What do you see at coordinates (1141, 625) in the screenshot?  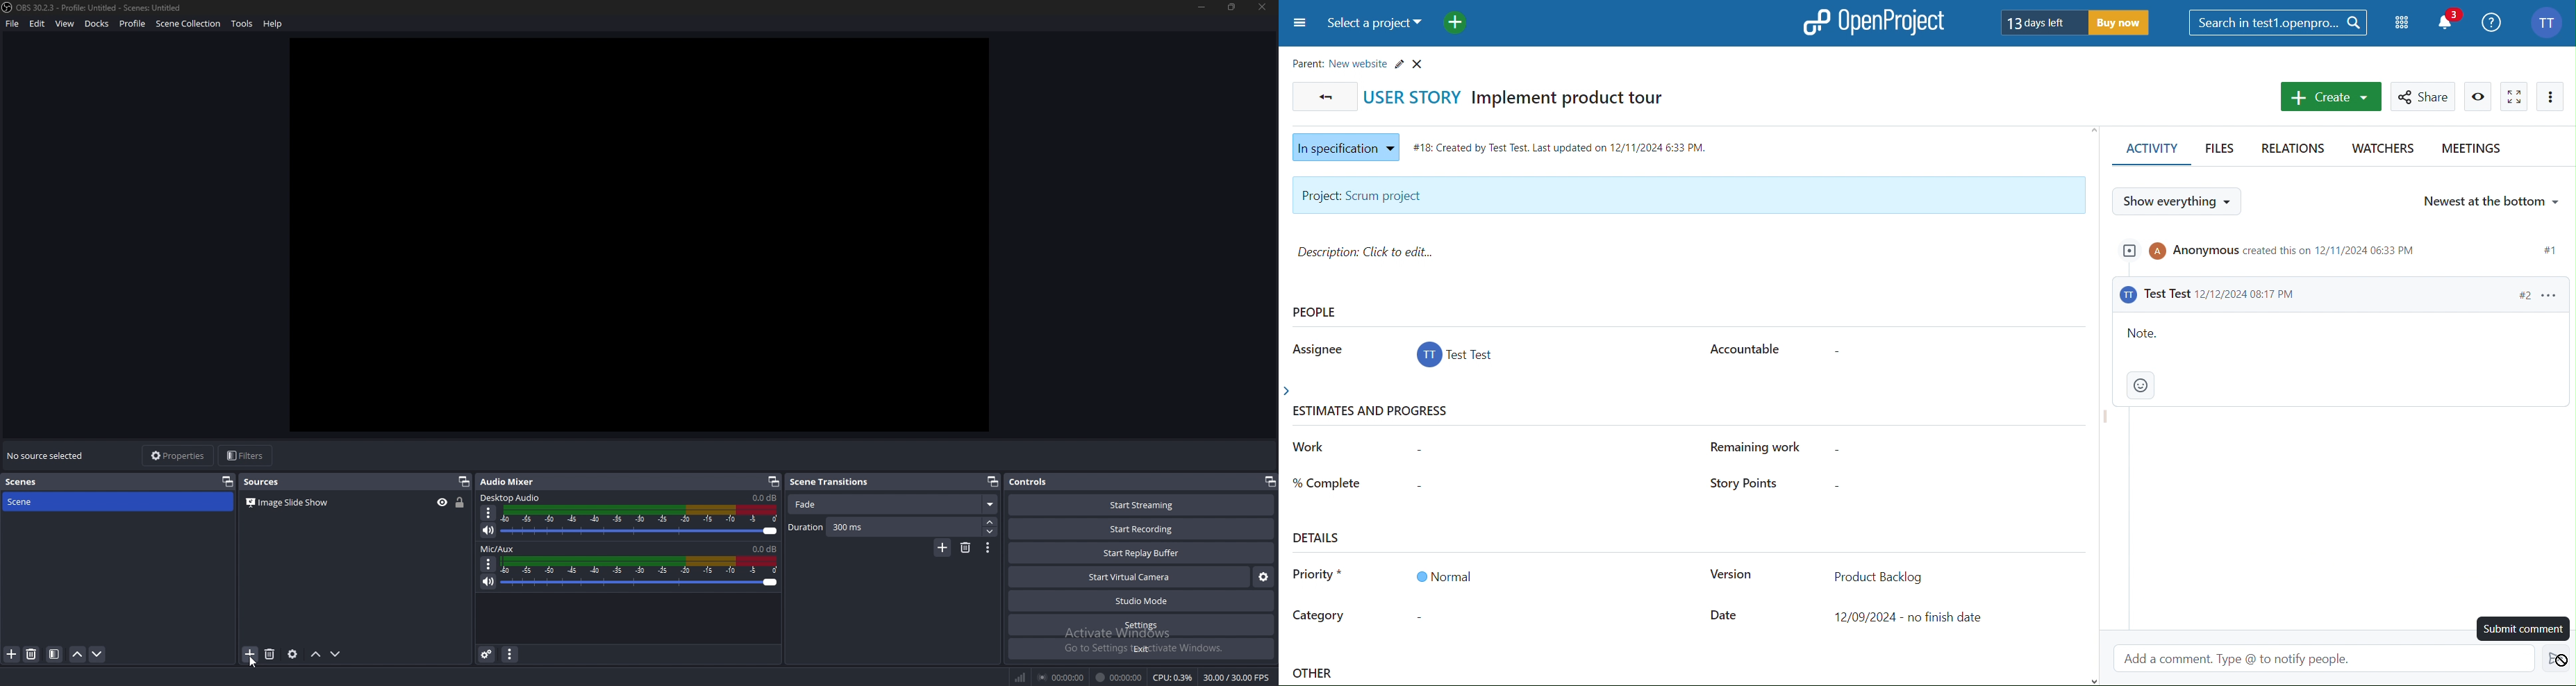 I see `settings` at bounding box center [1141, 625].